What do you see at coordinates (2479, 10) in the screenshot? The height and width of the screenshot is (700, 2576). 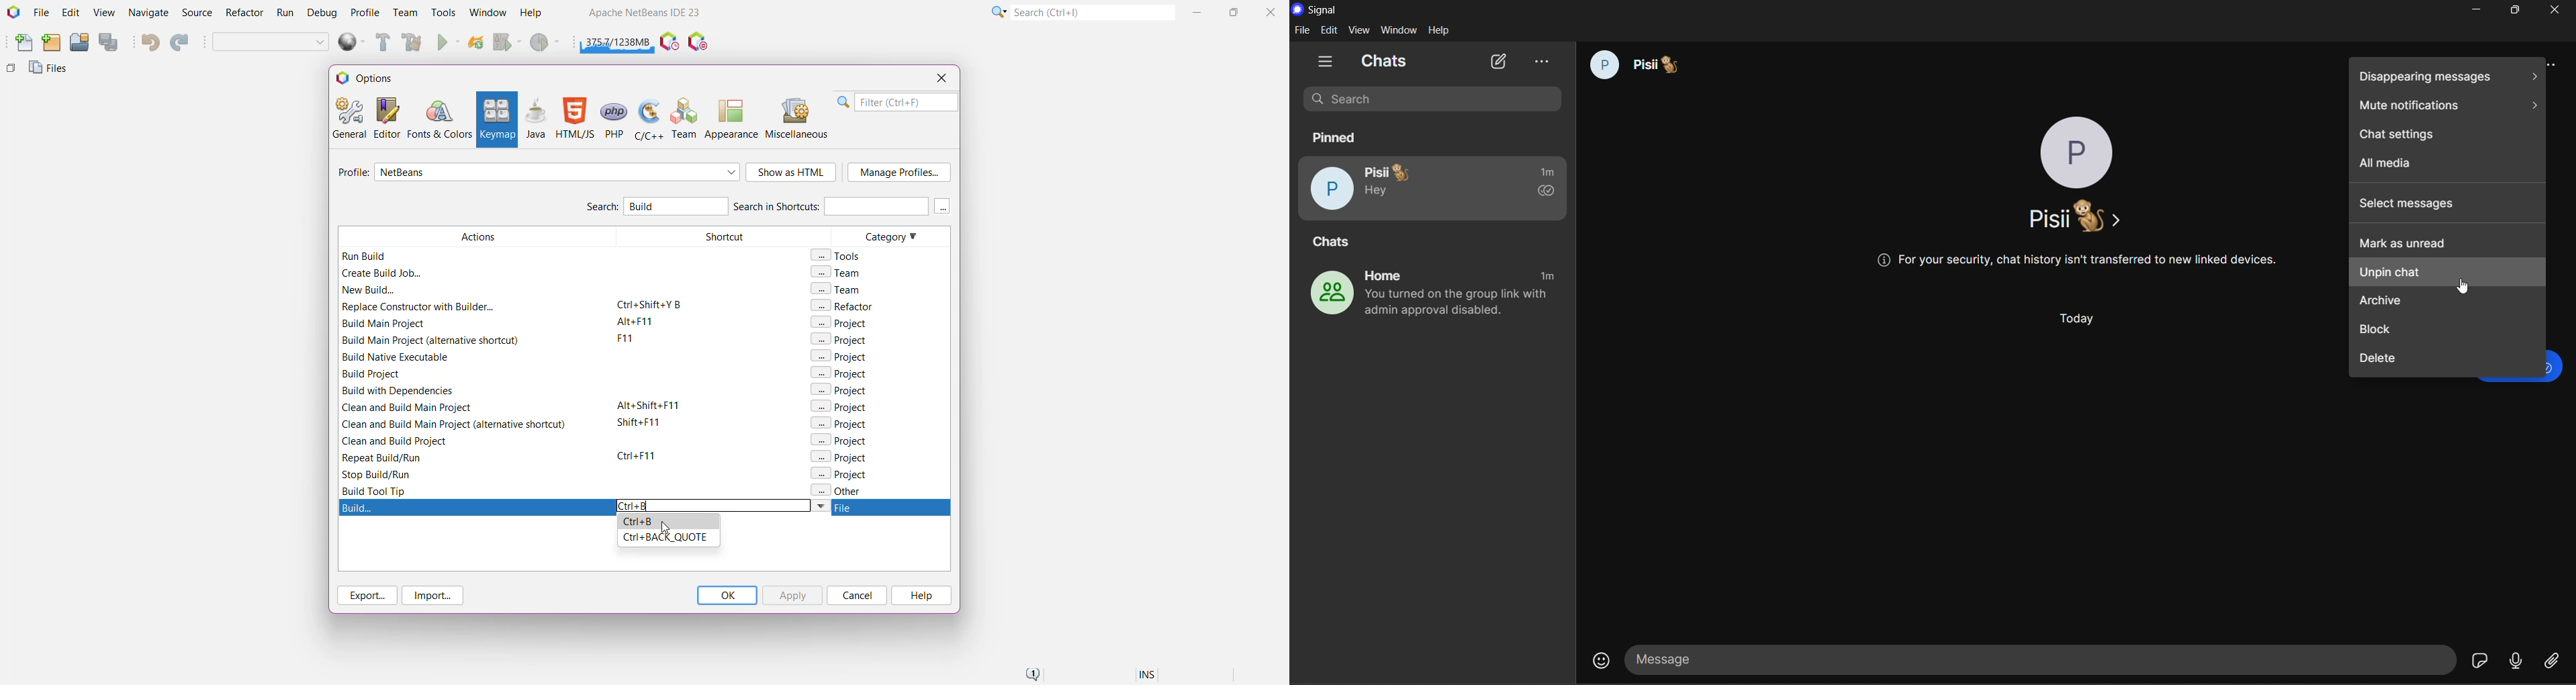 I see `minimize` at bounding box center [2479, 10].